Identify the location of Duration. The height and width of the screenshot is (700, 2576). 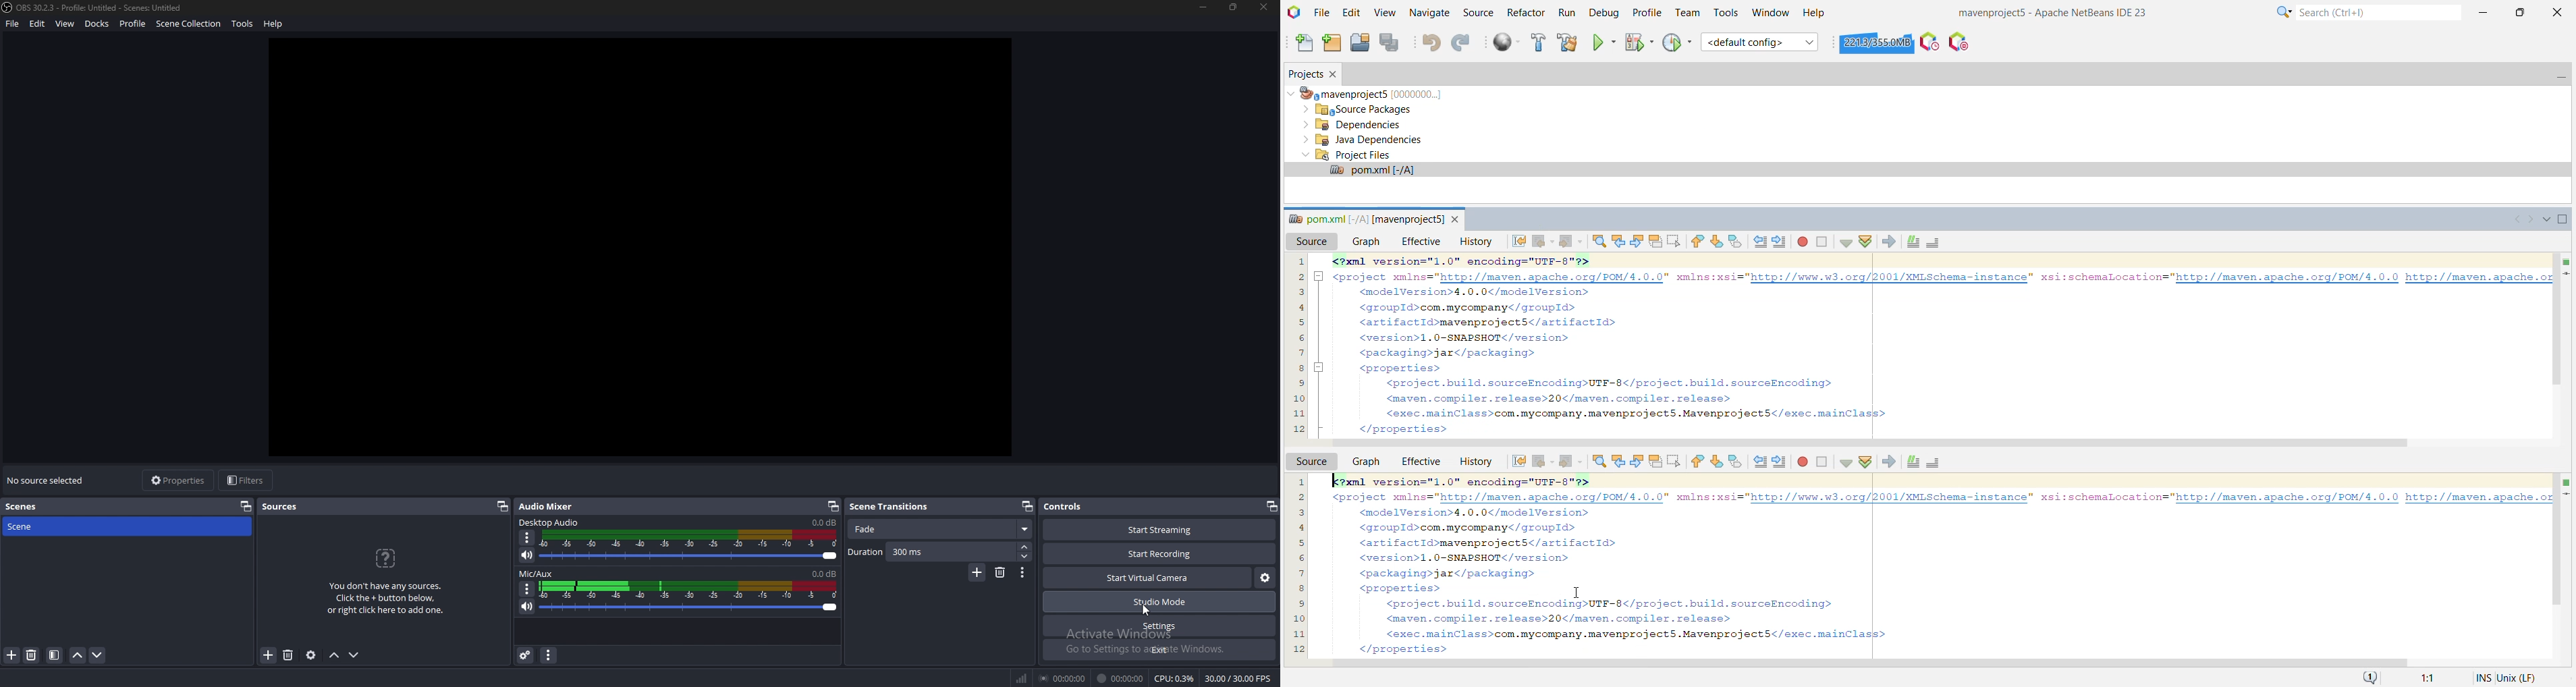
(940, 552).